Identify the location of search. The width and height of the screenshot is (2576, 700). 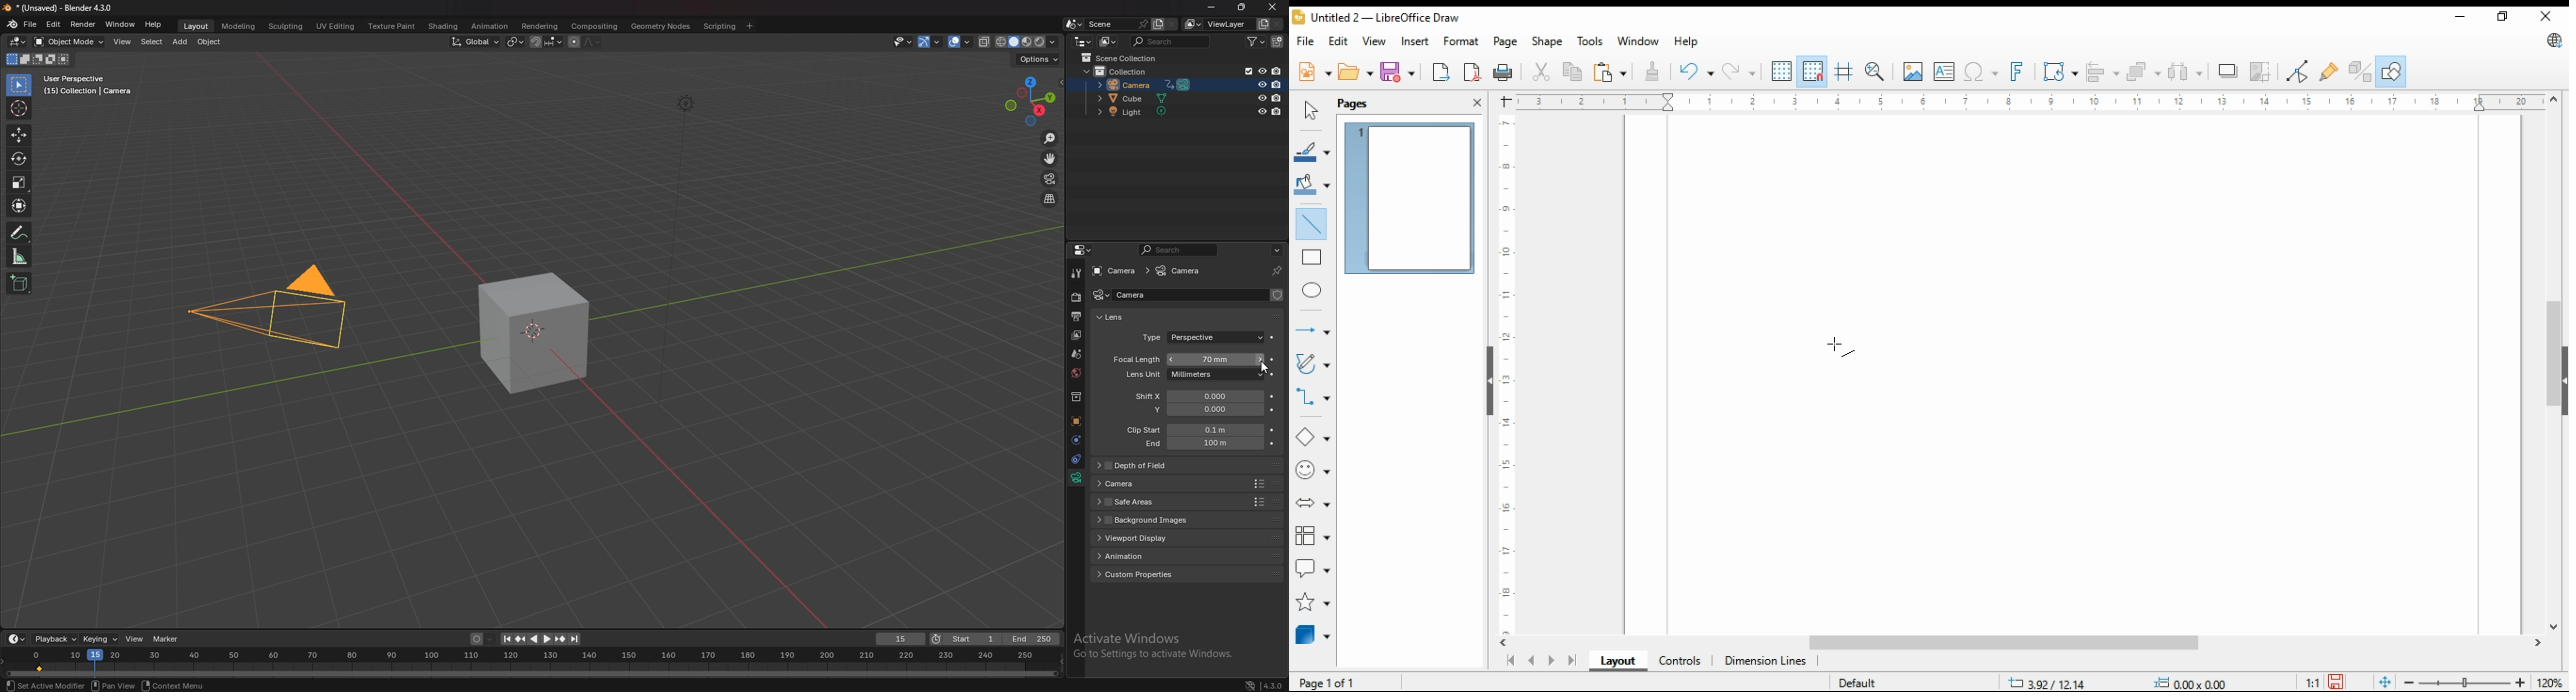
(1171, 41).